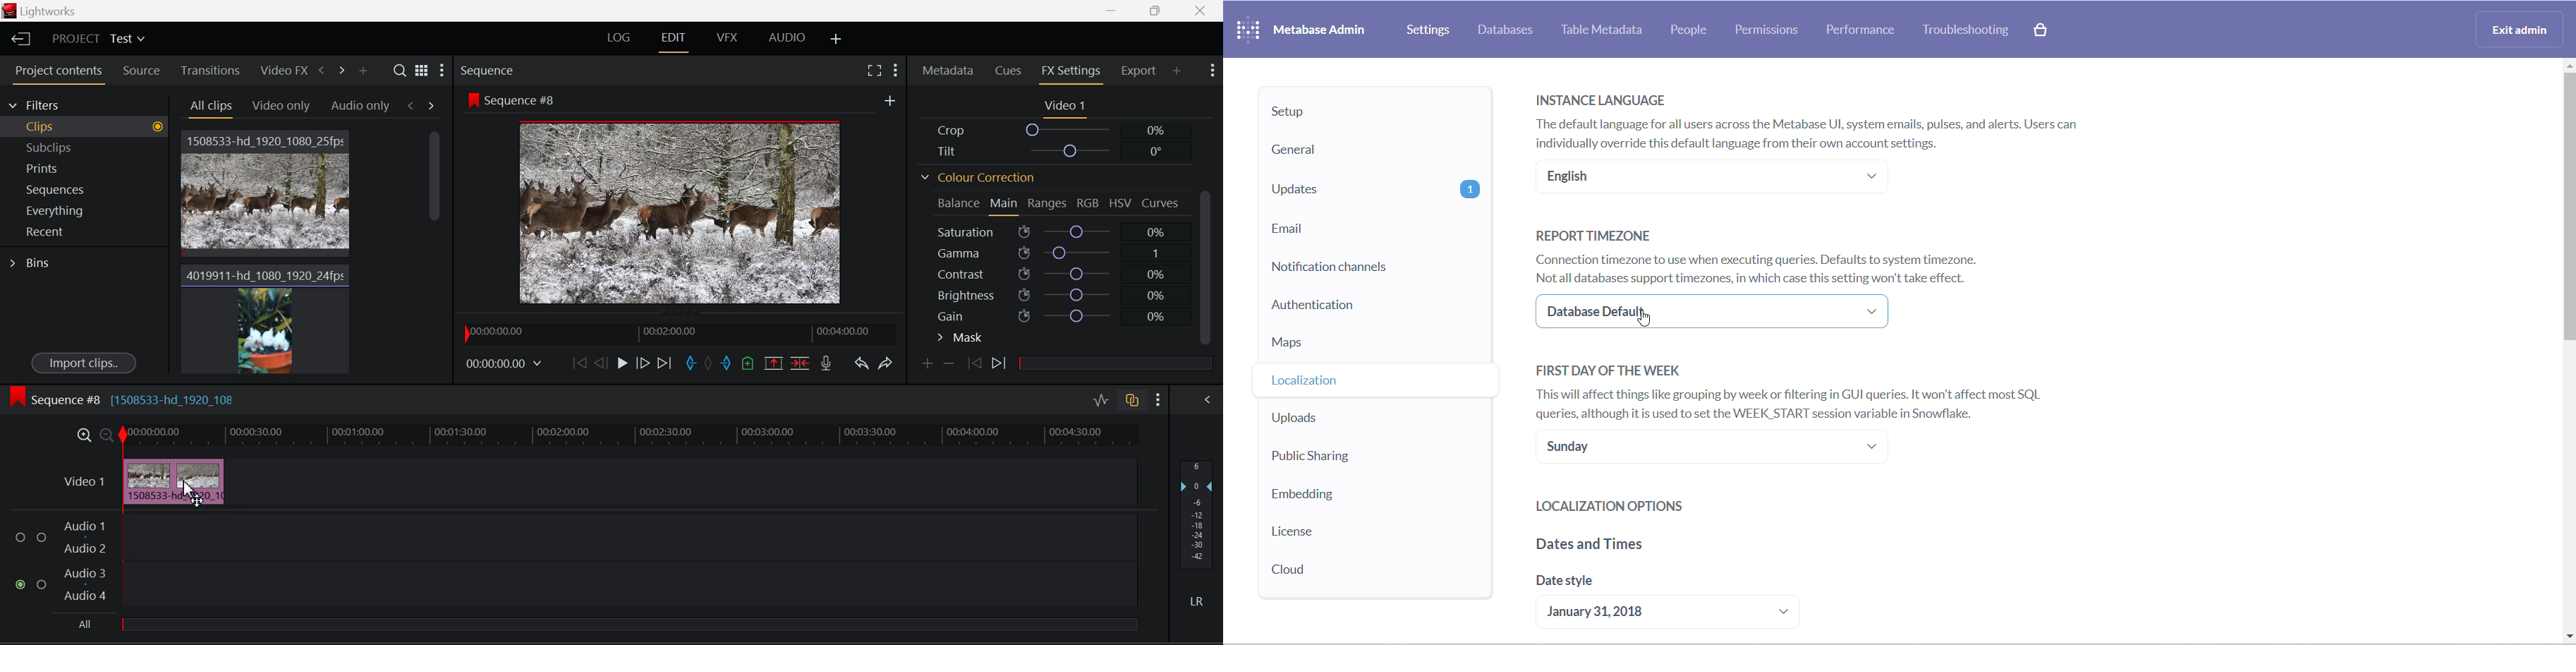  What do you see at coordinates (2043, 32) in the screenshot?
I see `CART` at bounding box center [2043, 32].